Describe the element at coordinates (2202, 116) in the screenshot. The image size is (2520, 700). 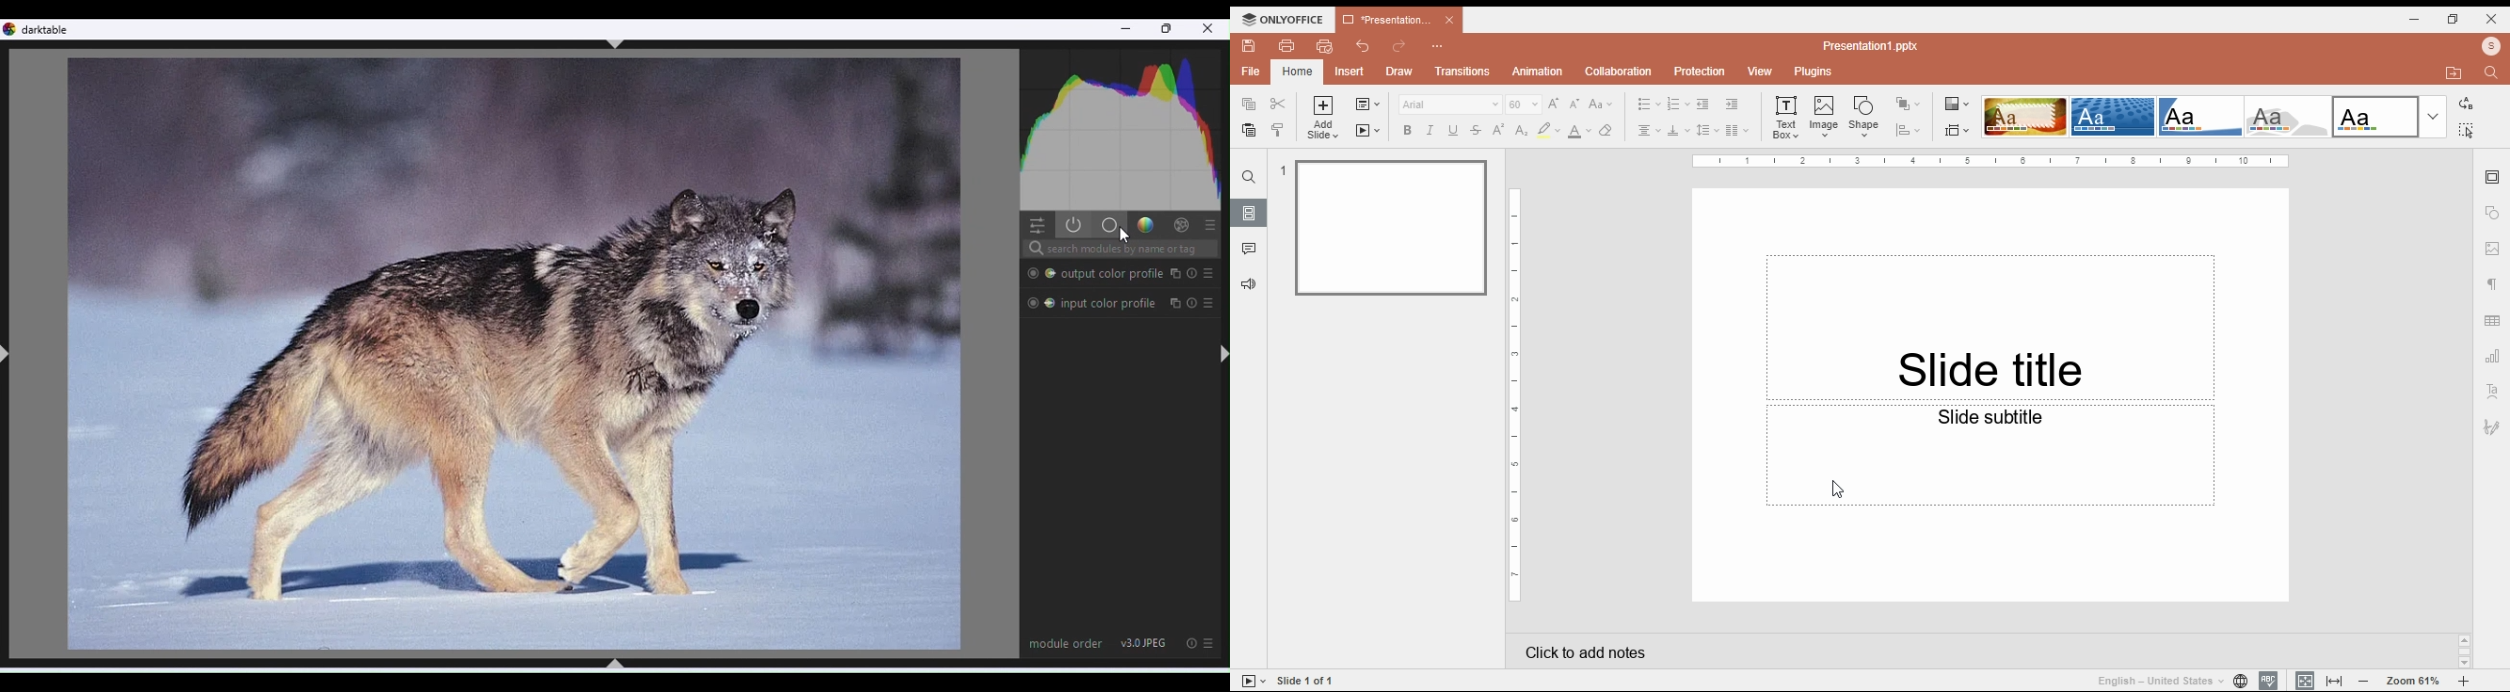
I see `slide them option` at that location.